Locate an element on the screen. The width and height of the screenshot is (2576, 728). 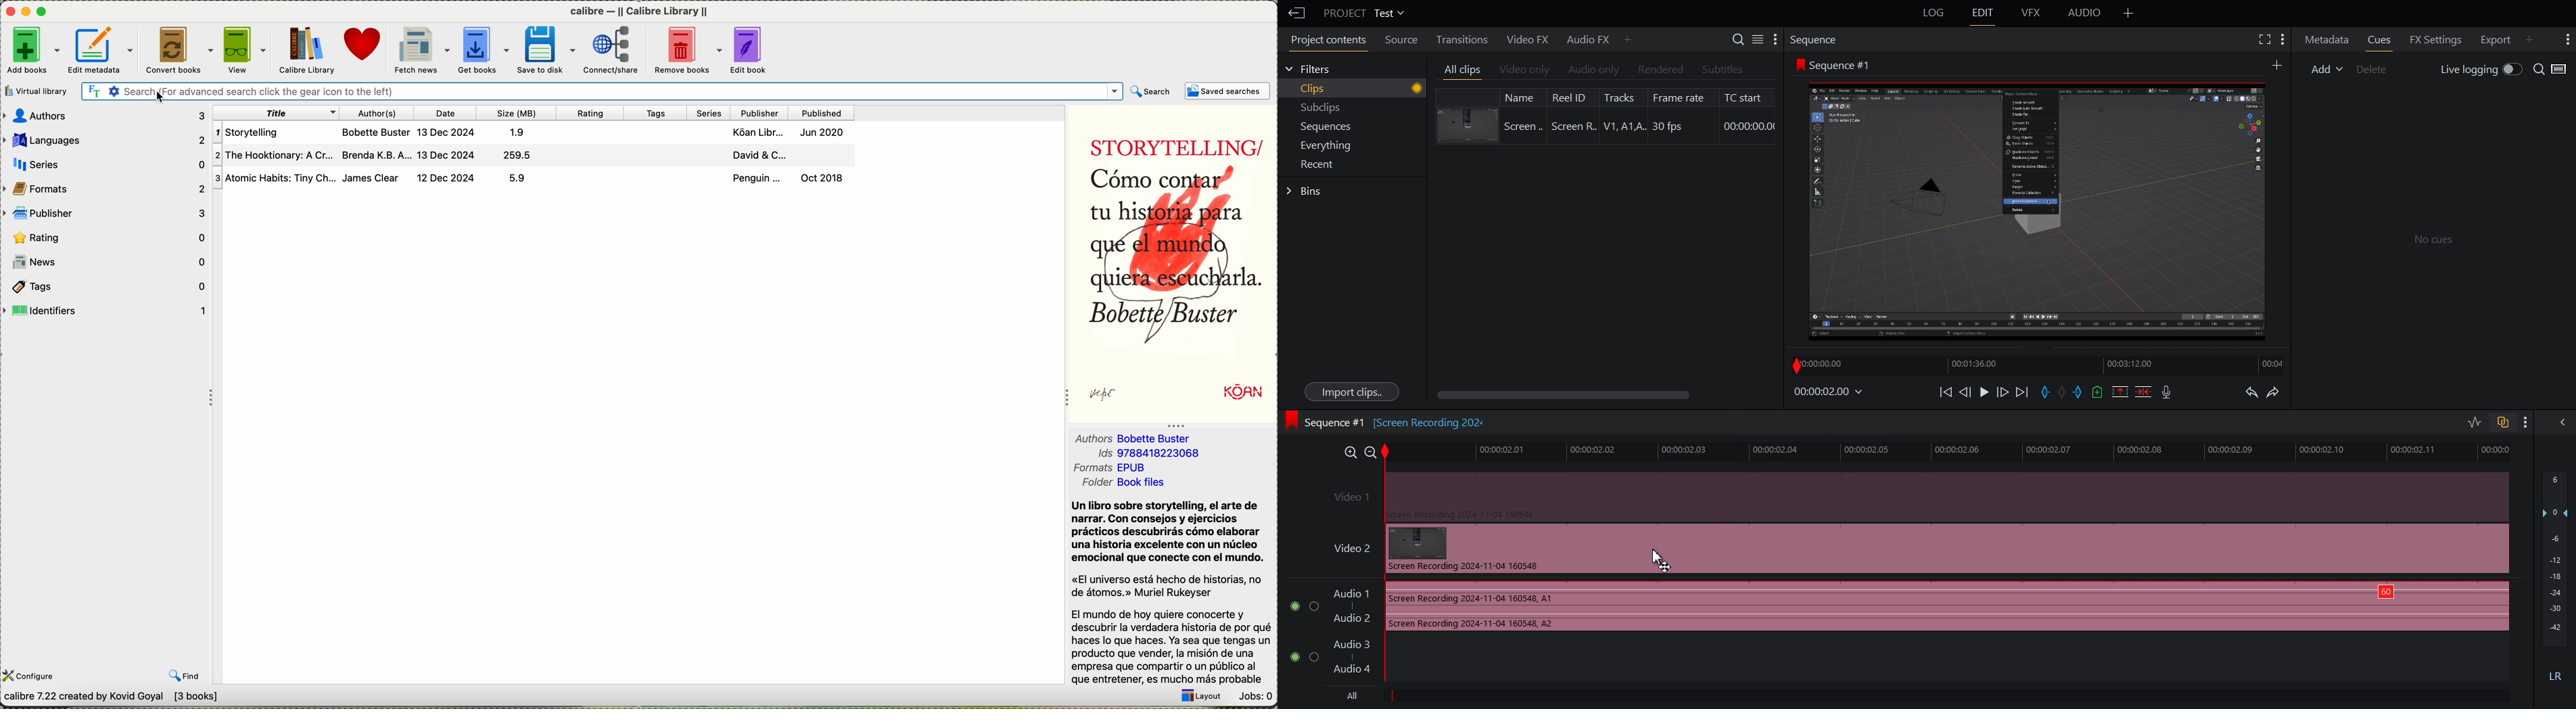
layout is located at coordinates (1202, 697).